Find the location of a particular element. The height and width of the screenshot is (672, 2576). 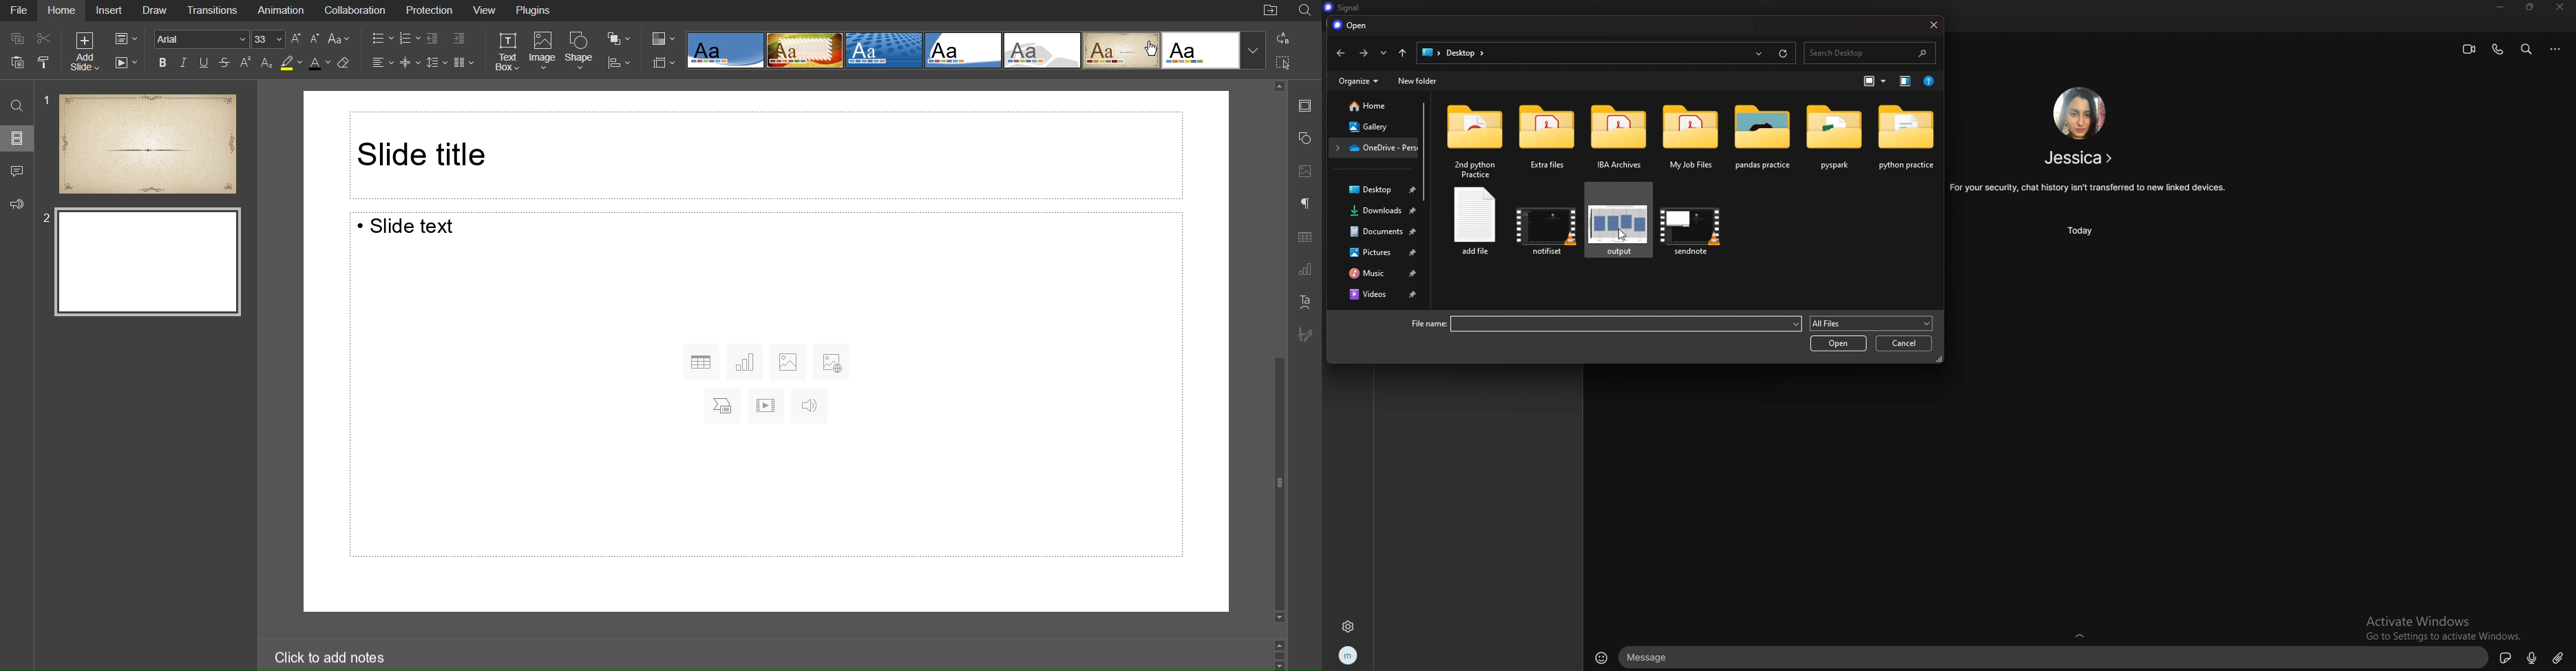

Erase is located at coordinates (346, 63).